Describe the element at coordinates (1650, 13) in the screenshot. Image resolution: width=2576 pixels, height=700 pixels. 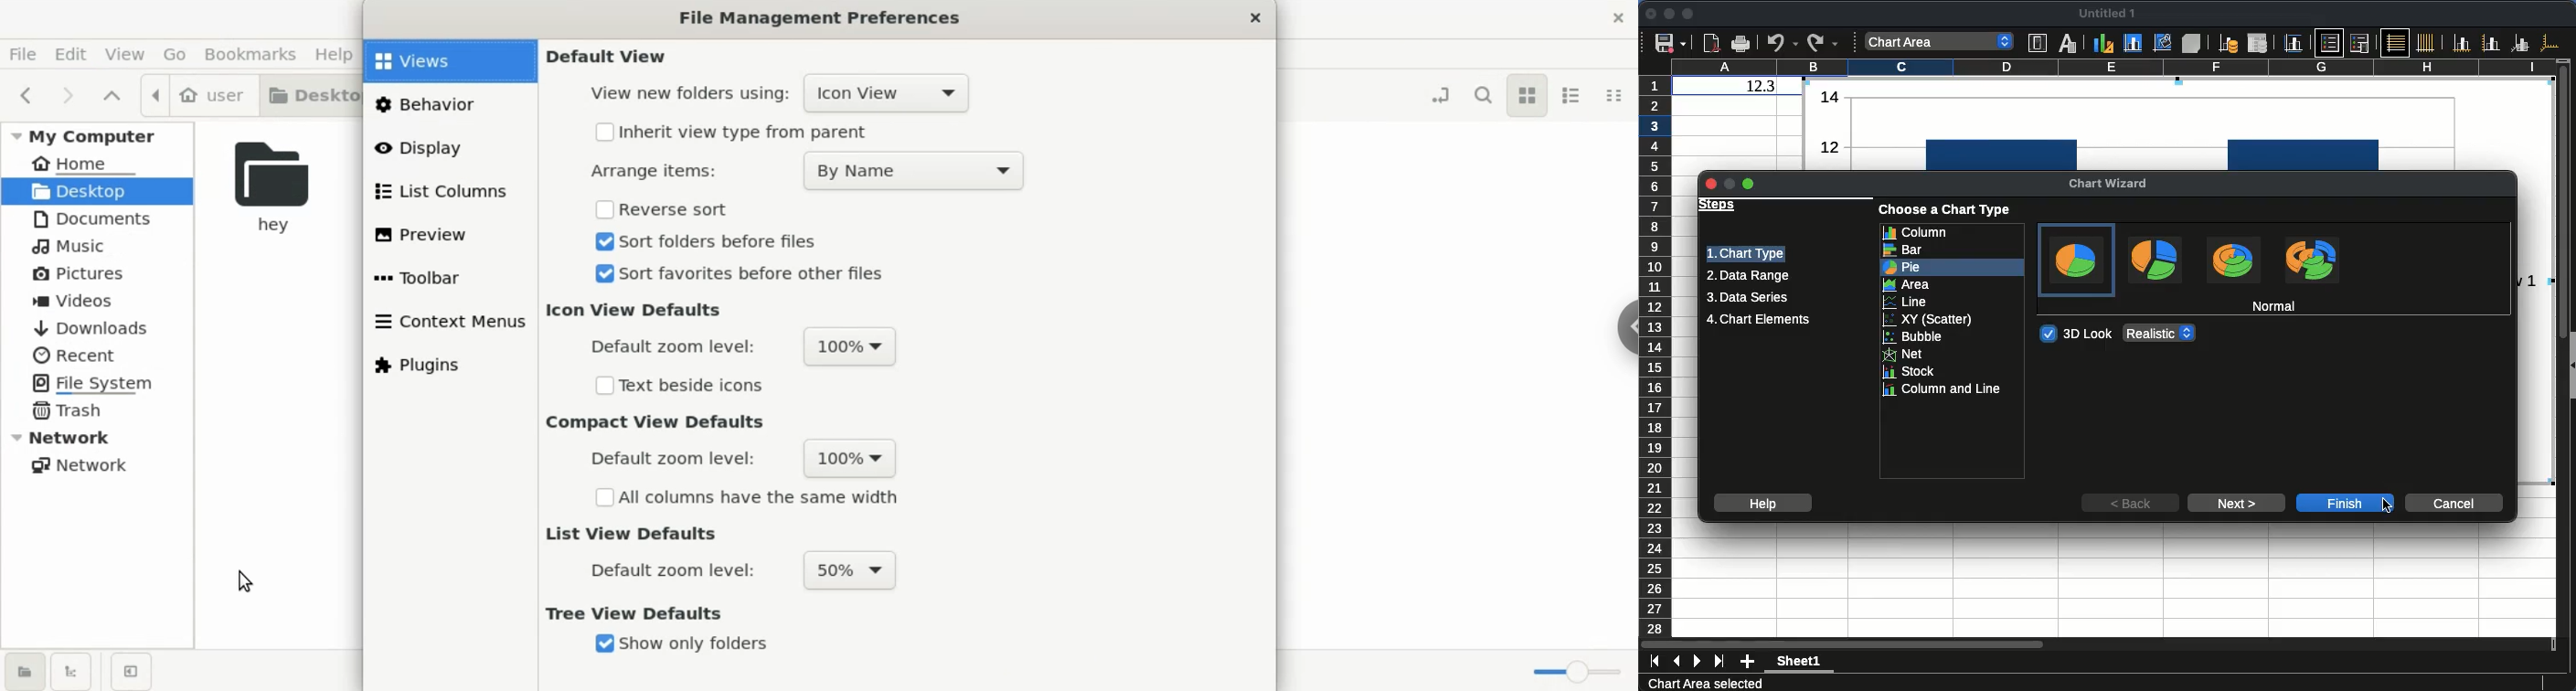
I see `close` at that location.